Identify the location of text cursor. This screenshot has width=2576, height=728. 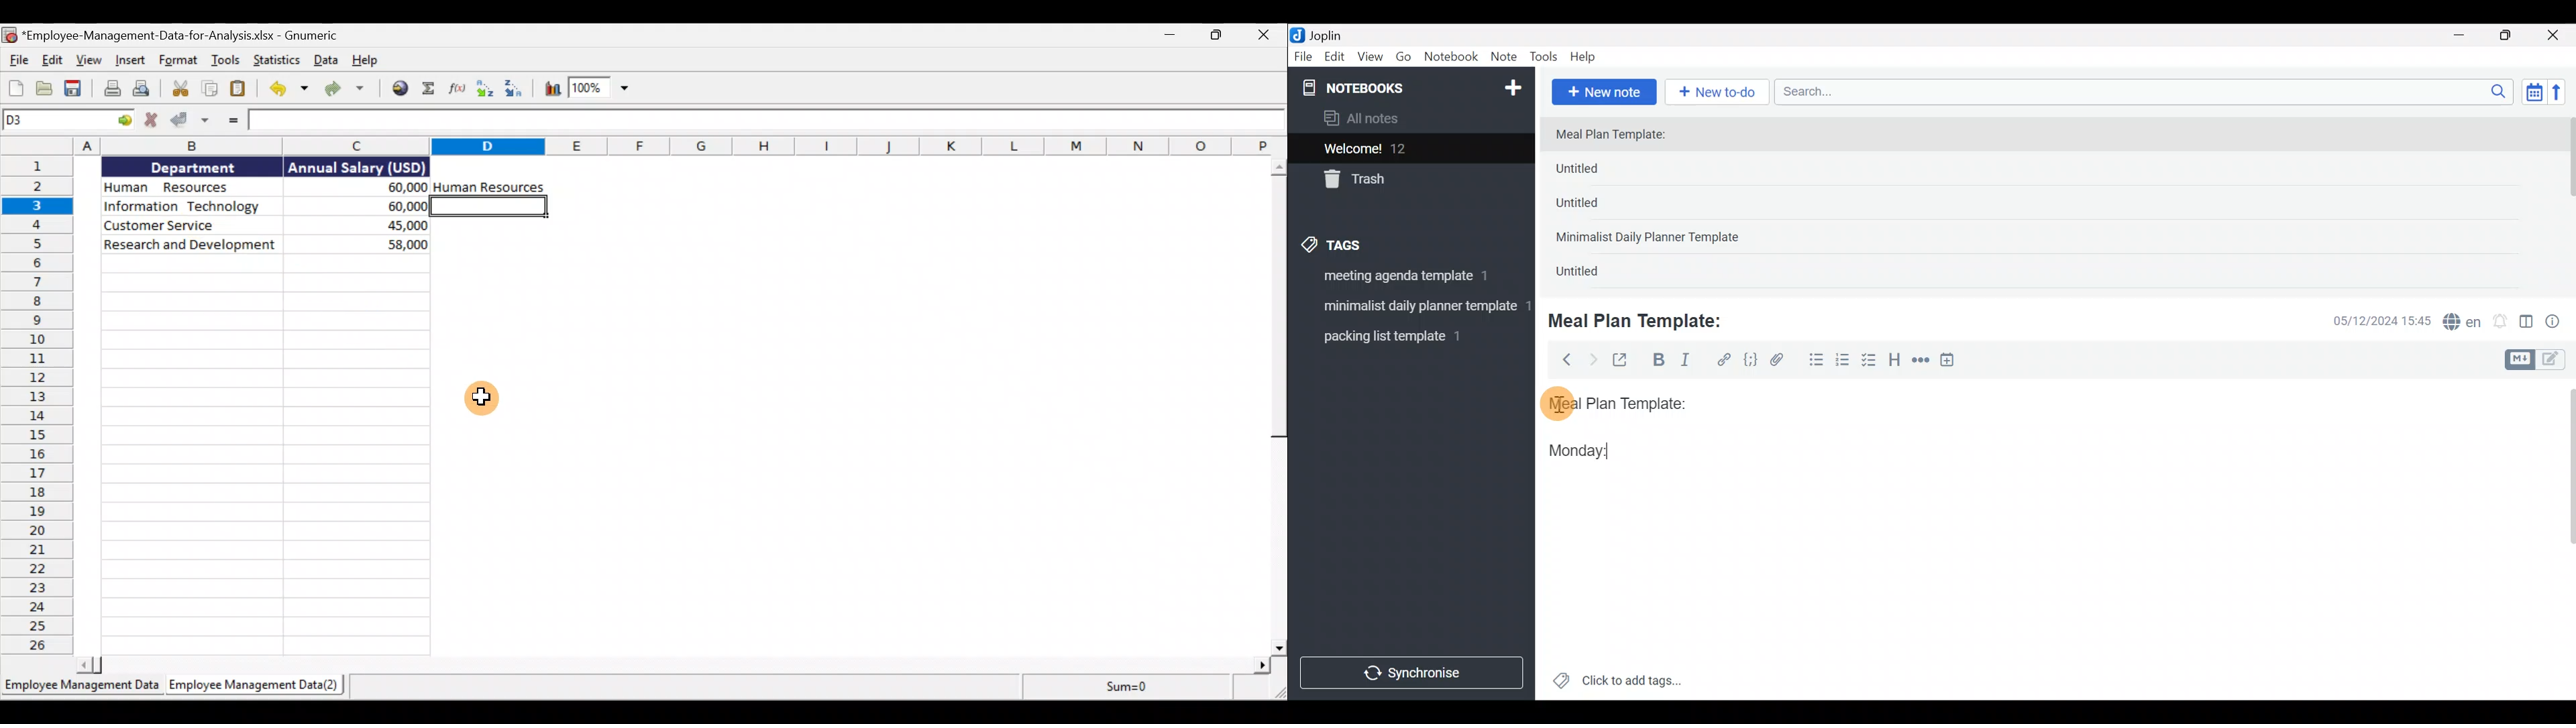
(1621, 450).